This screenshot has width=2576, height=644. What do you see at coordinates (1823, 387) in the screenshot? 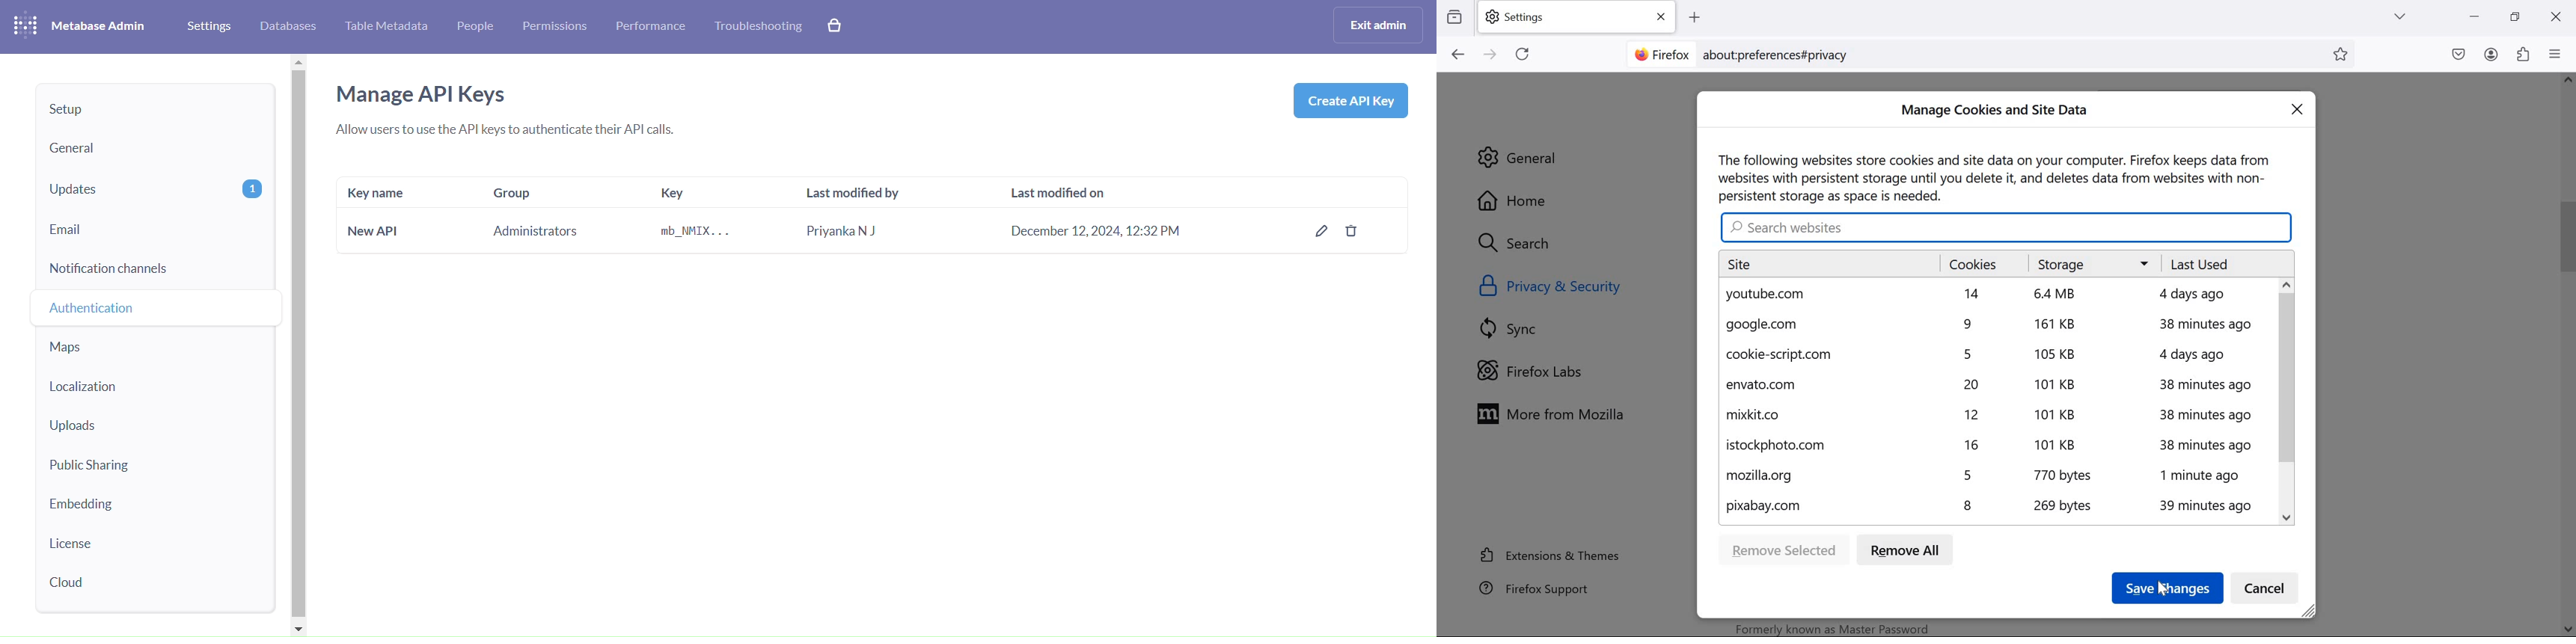
I see `Site youtube.com google.com cookie-script.comenvato.commixkit.co istockphoto.commozilla.org pixabay.com` at bounding box center [1823, 387].